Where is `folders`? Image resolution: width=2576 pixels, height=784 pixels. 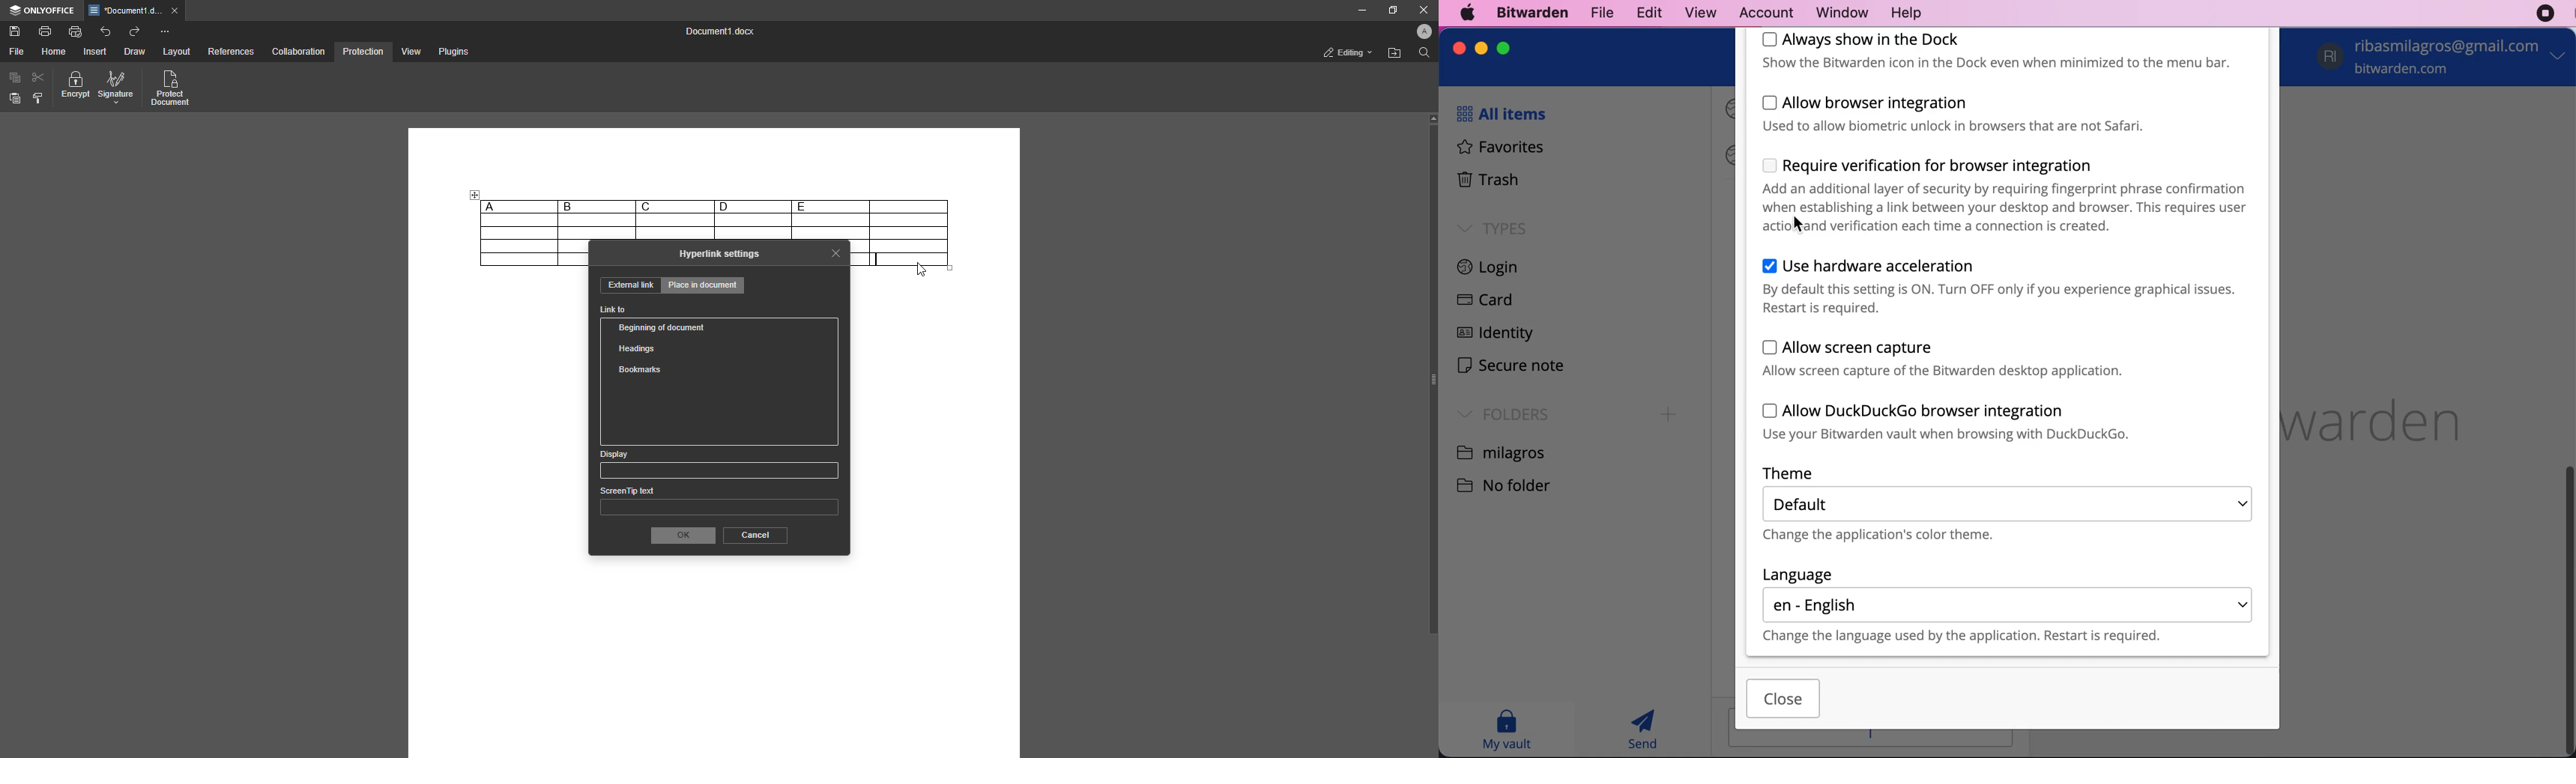 folders is located at coordinates (1499, 413).